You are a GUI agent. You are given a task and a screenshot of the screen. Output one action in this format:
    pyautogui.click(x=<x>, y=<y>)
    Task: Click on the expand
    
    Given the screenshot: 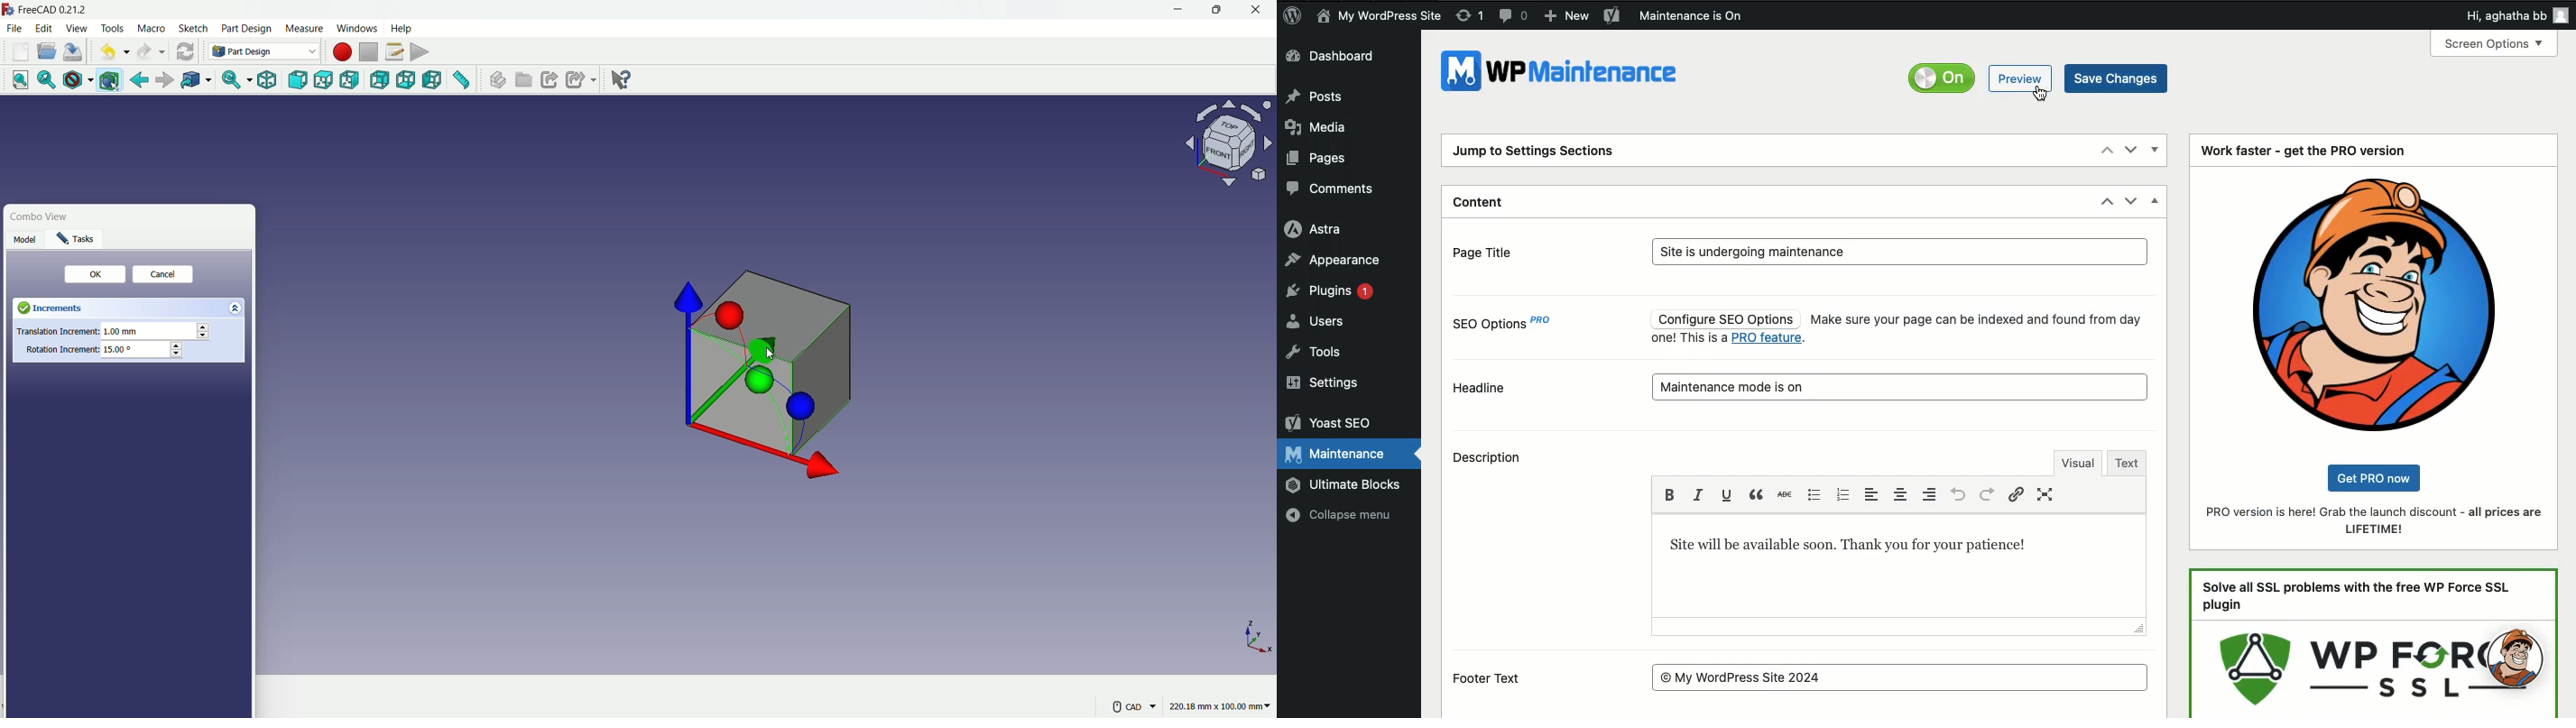 What is the action you would take?
    pyautogui.click(x=238, y=307)
    